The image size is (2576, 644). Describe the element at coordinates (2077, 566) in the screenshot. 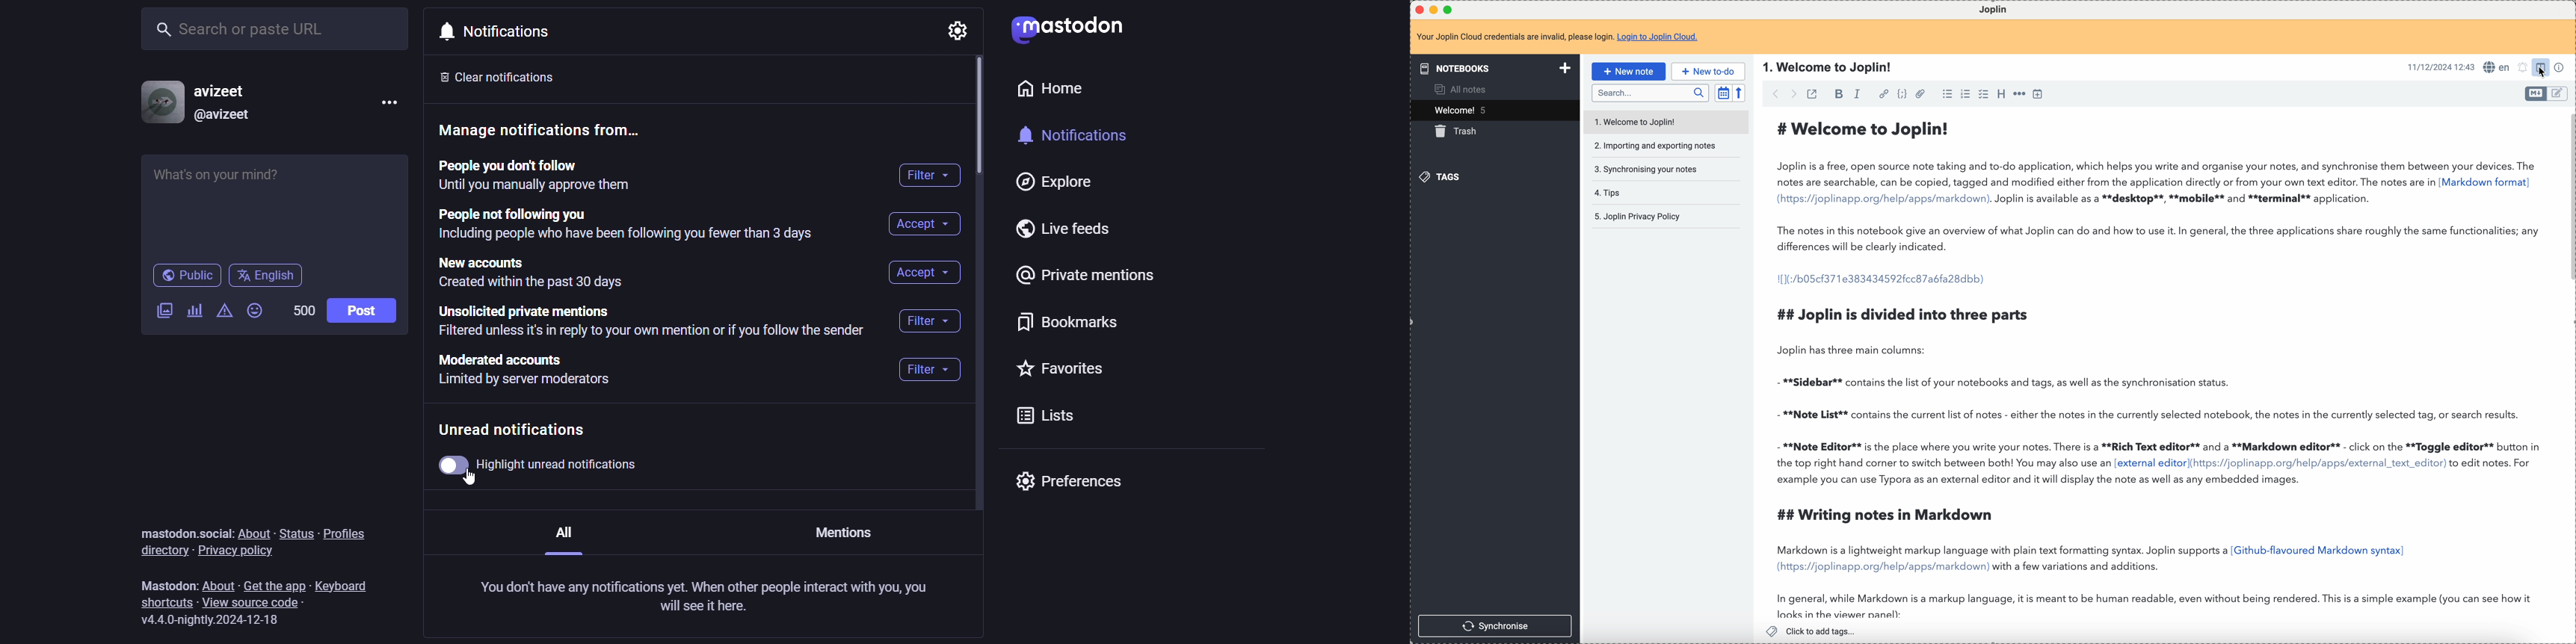

I see `with a few variations and additions.` at that location.